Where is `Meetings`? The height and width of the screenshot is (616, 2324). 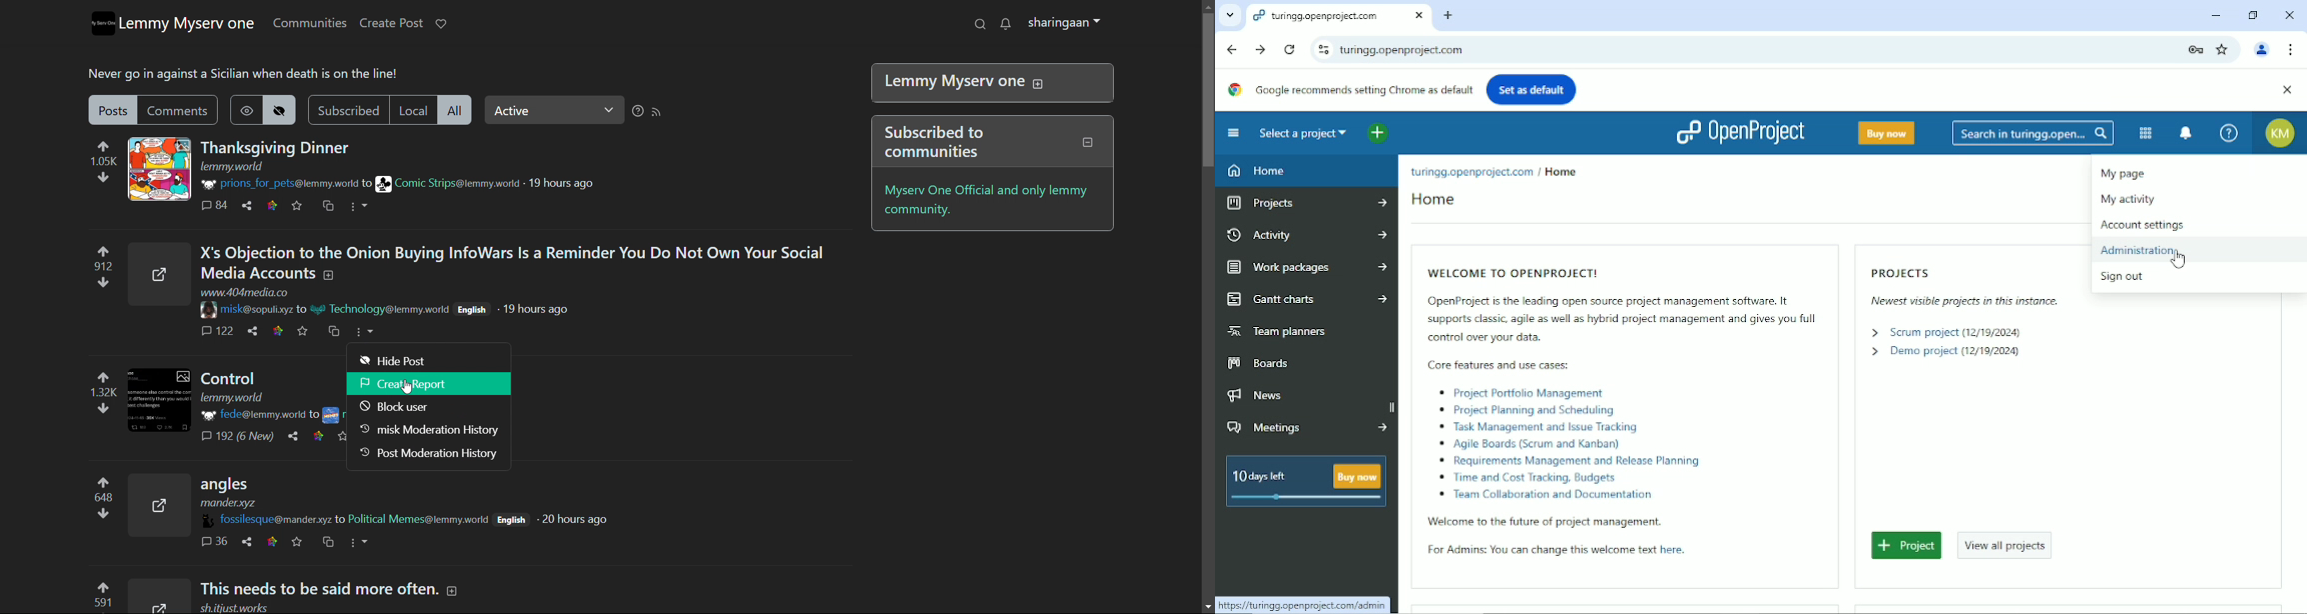
Meetings is located at coordinates (1310, 429).